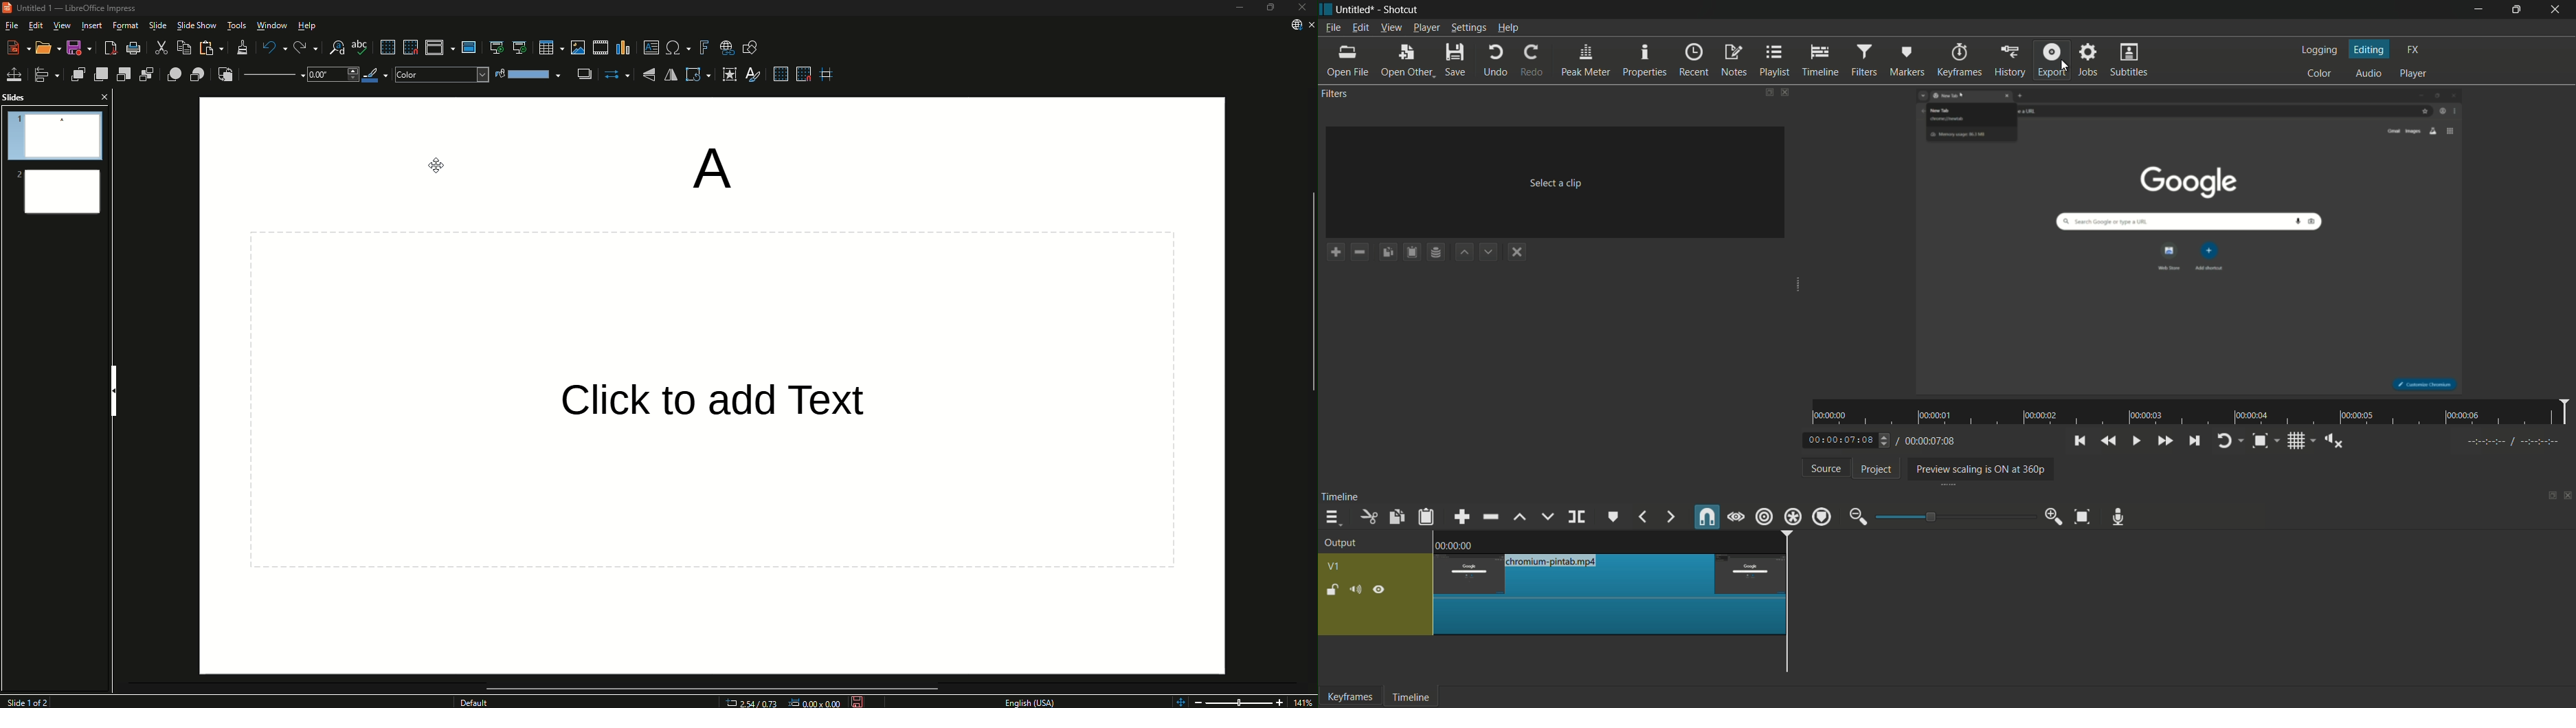 The image size is (2576, 728). Describe the element at coordinates (1858, 518) in the screenshot. I see `zoom out` at that location.